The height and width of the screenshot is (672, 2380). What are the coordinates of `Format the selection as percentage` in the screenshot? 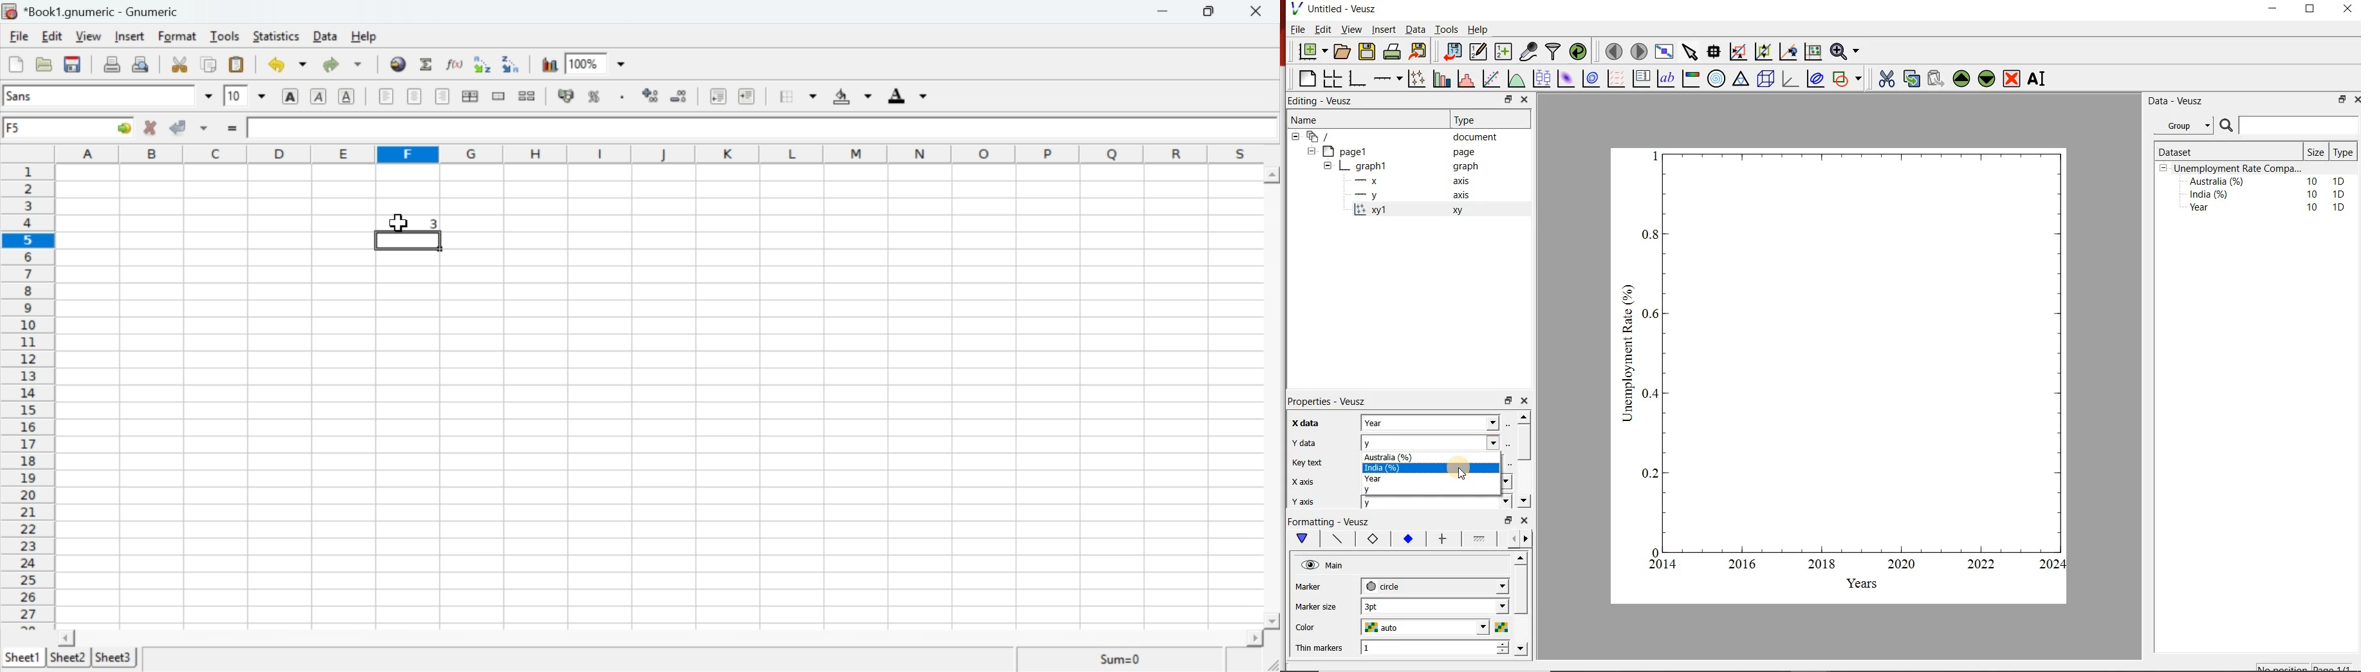 It's located at (594, 96).